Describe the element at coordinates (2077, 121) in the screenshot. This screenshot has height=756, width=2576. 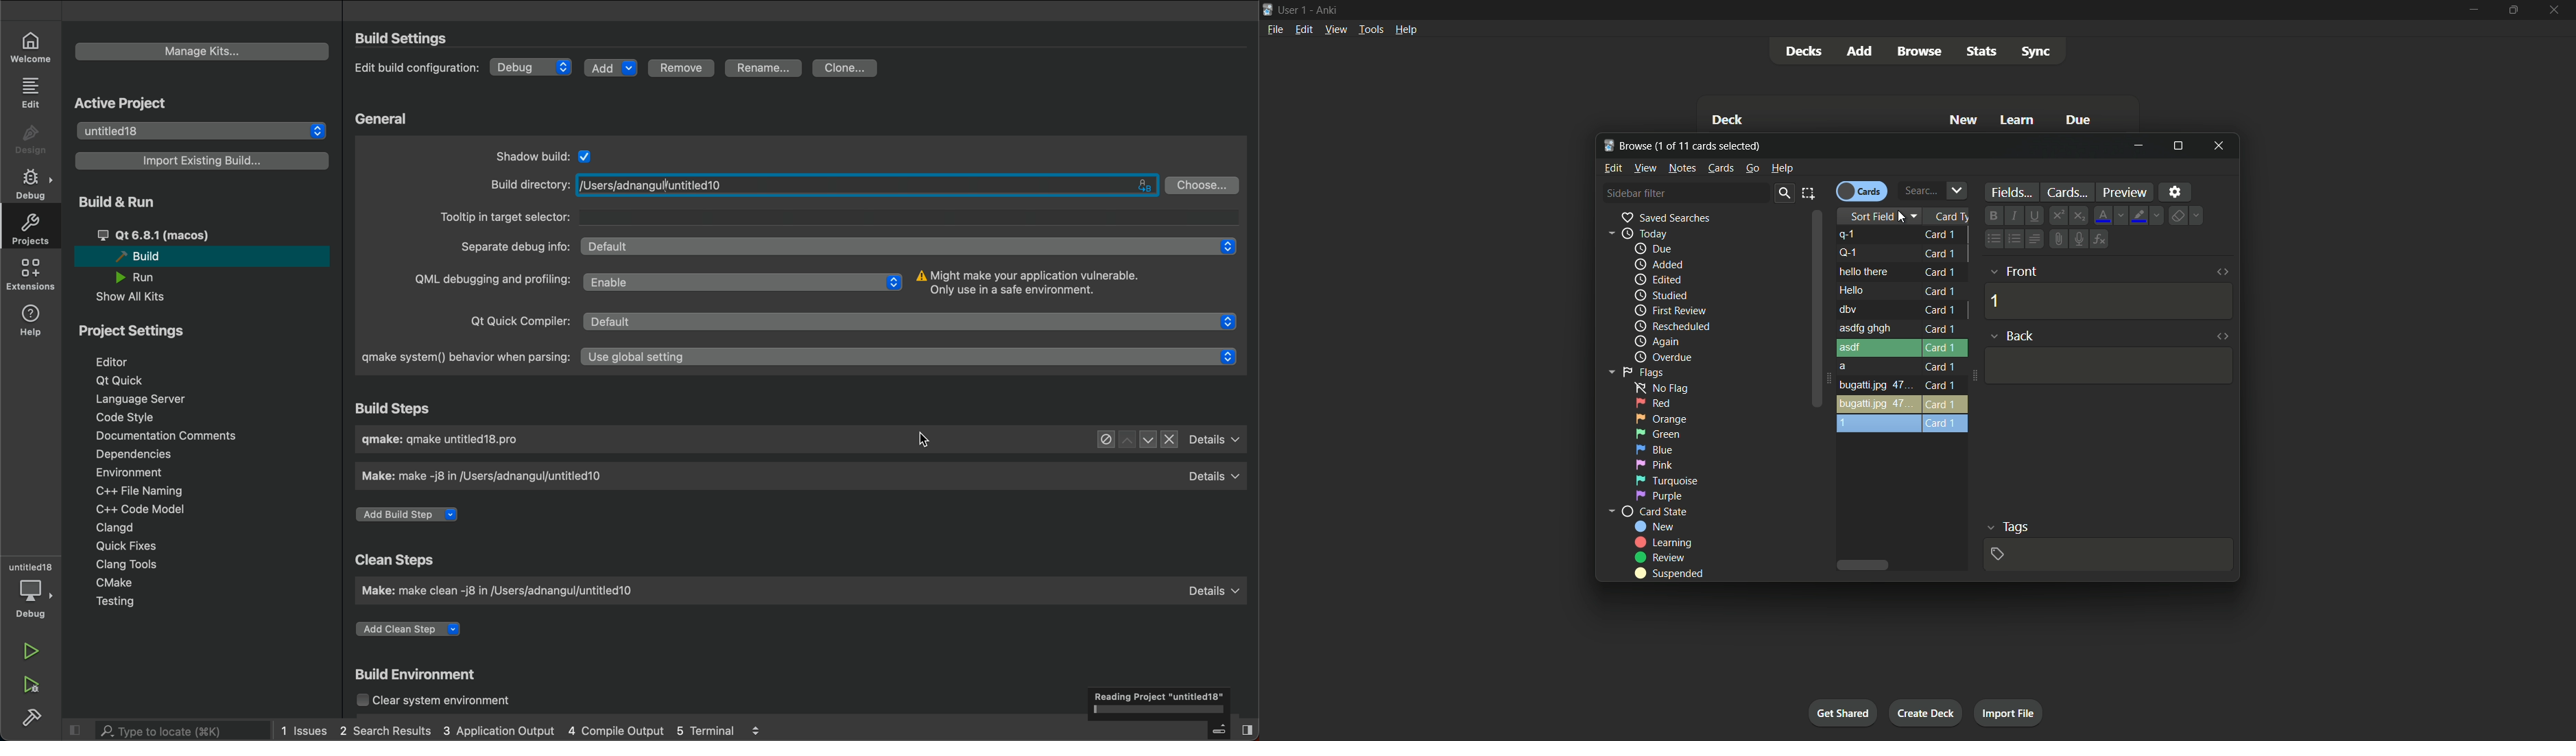
I see `due` at that location.